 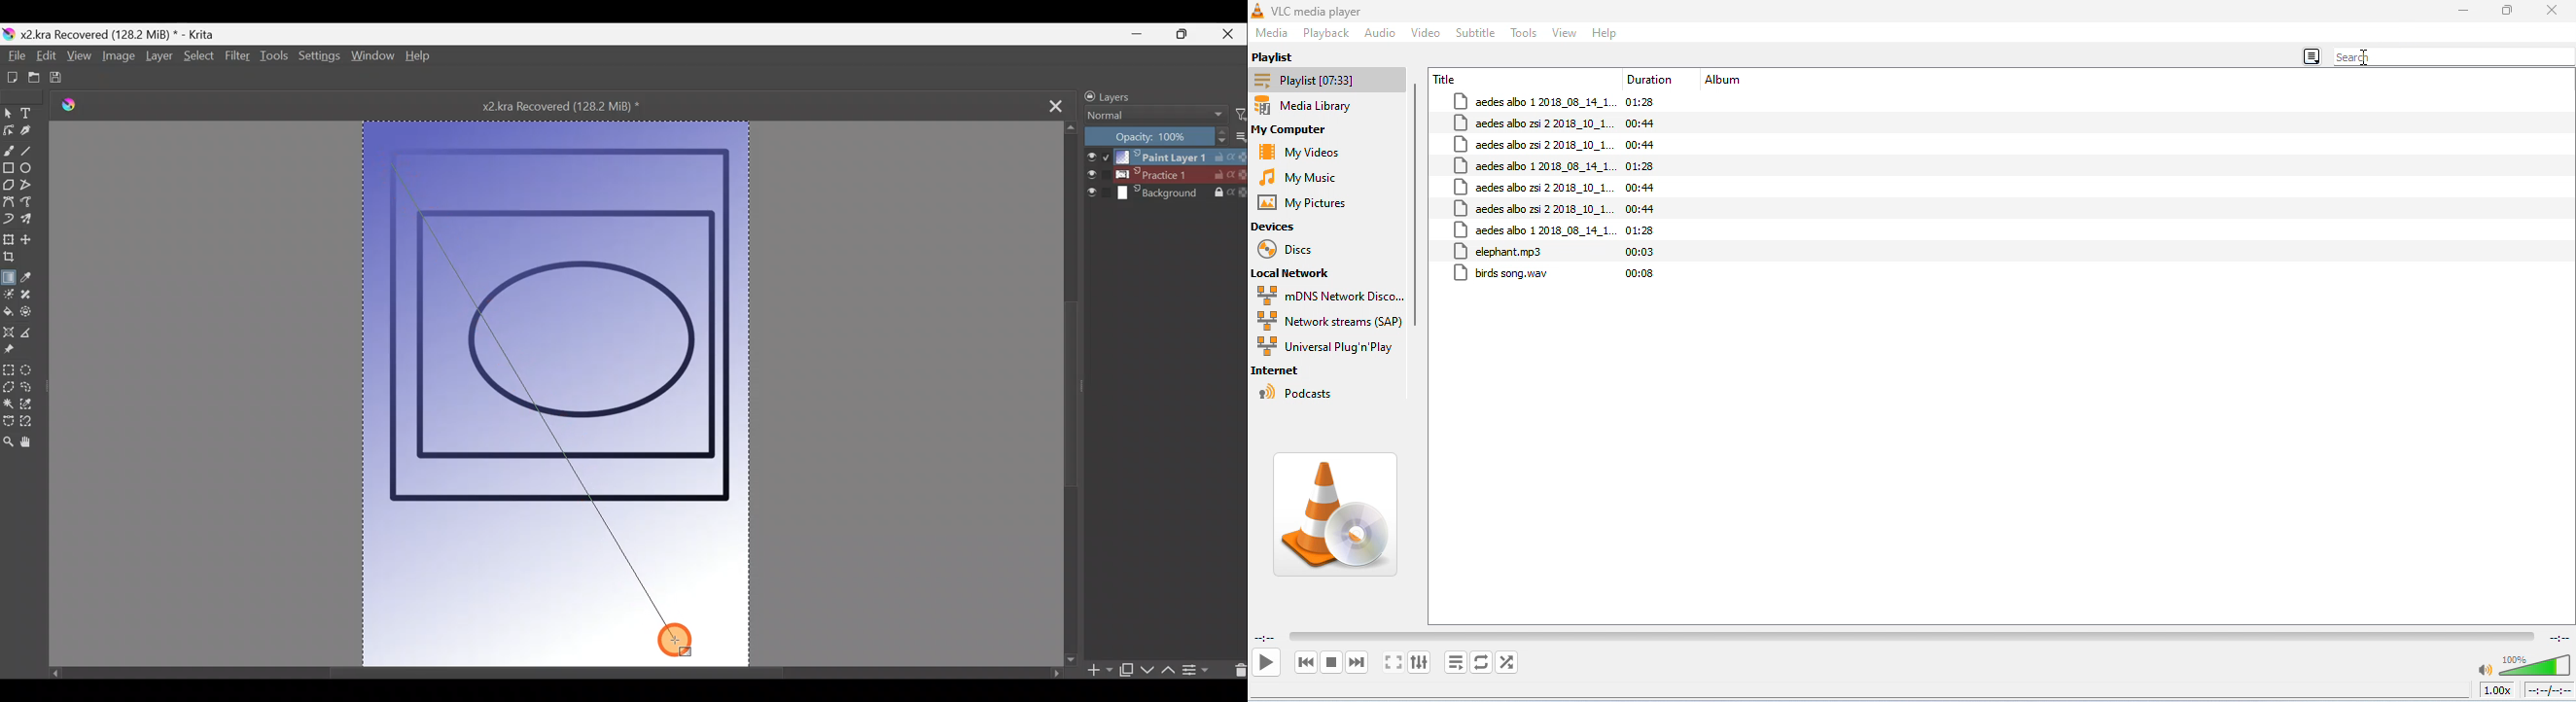 I want to click on stop, so click(x=1331, y=662).